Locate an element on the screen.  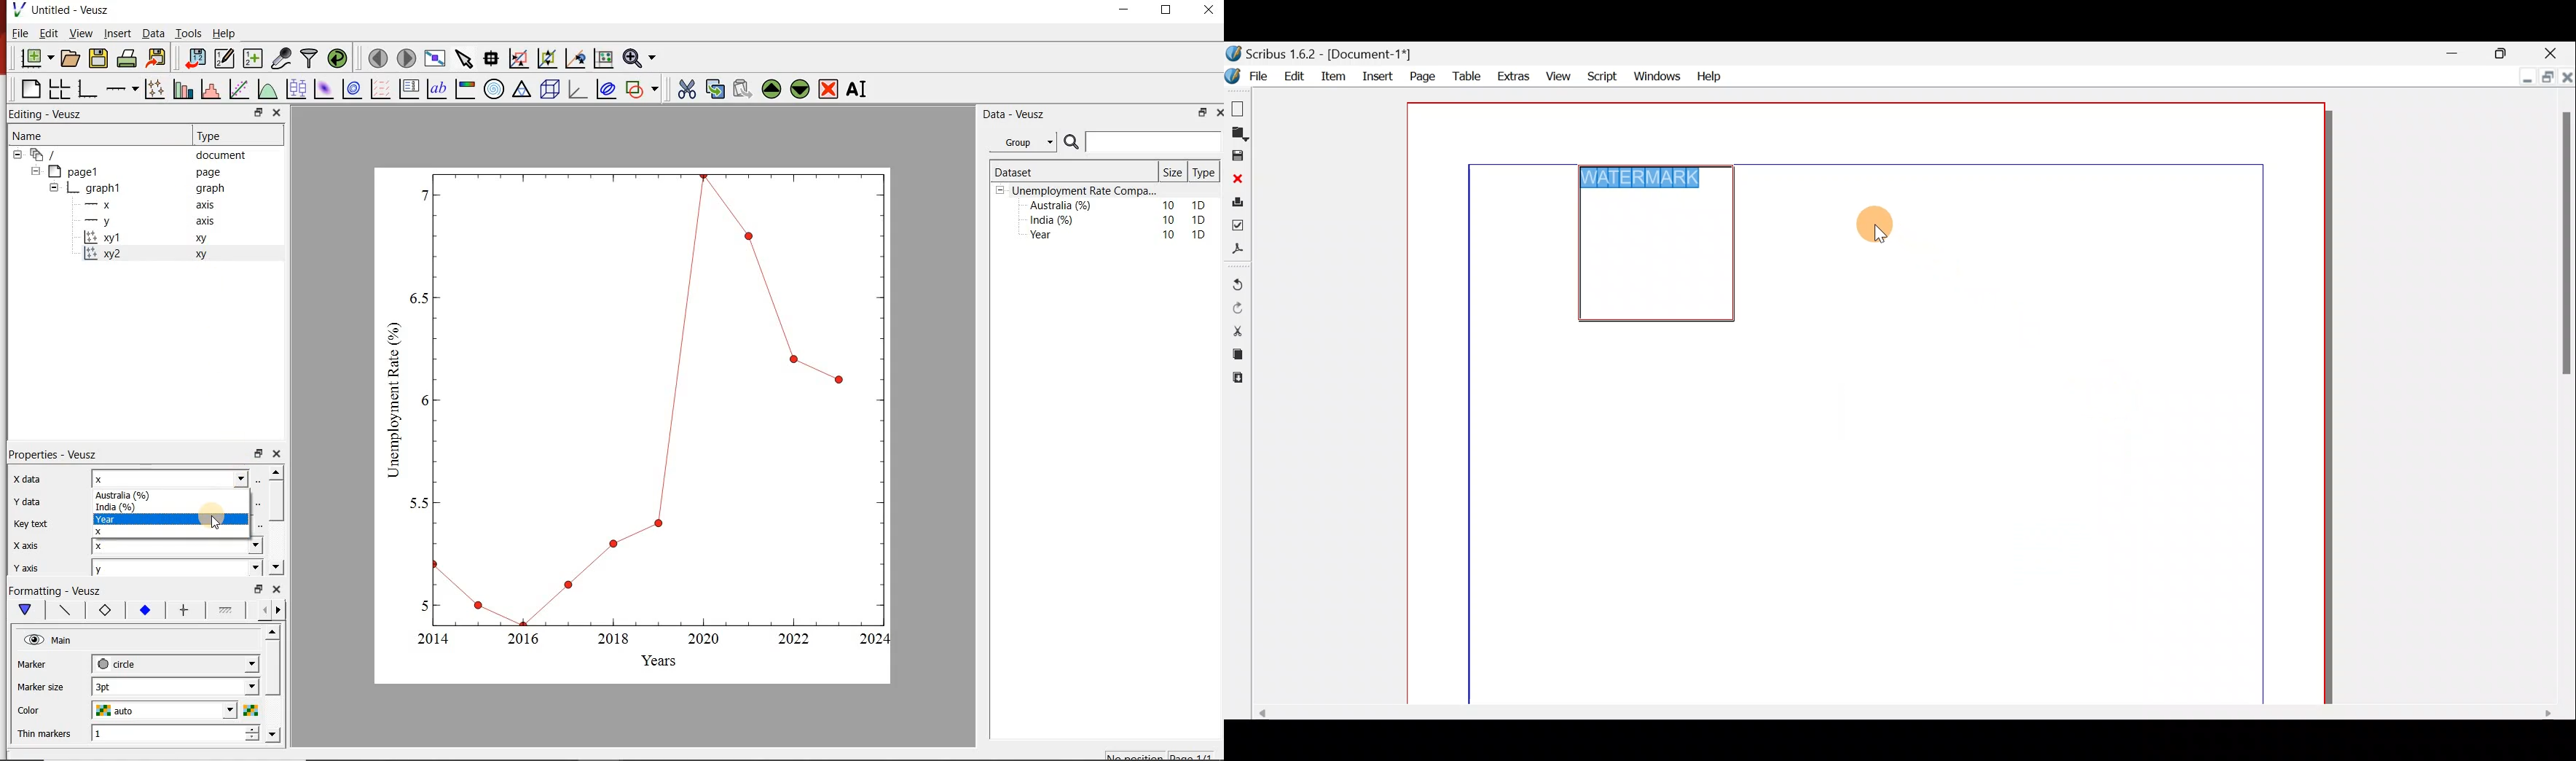
WATERMARK is located at coordinates (1639, 176).